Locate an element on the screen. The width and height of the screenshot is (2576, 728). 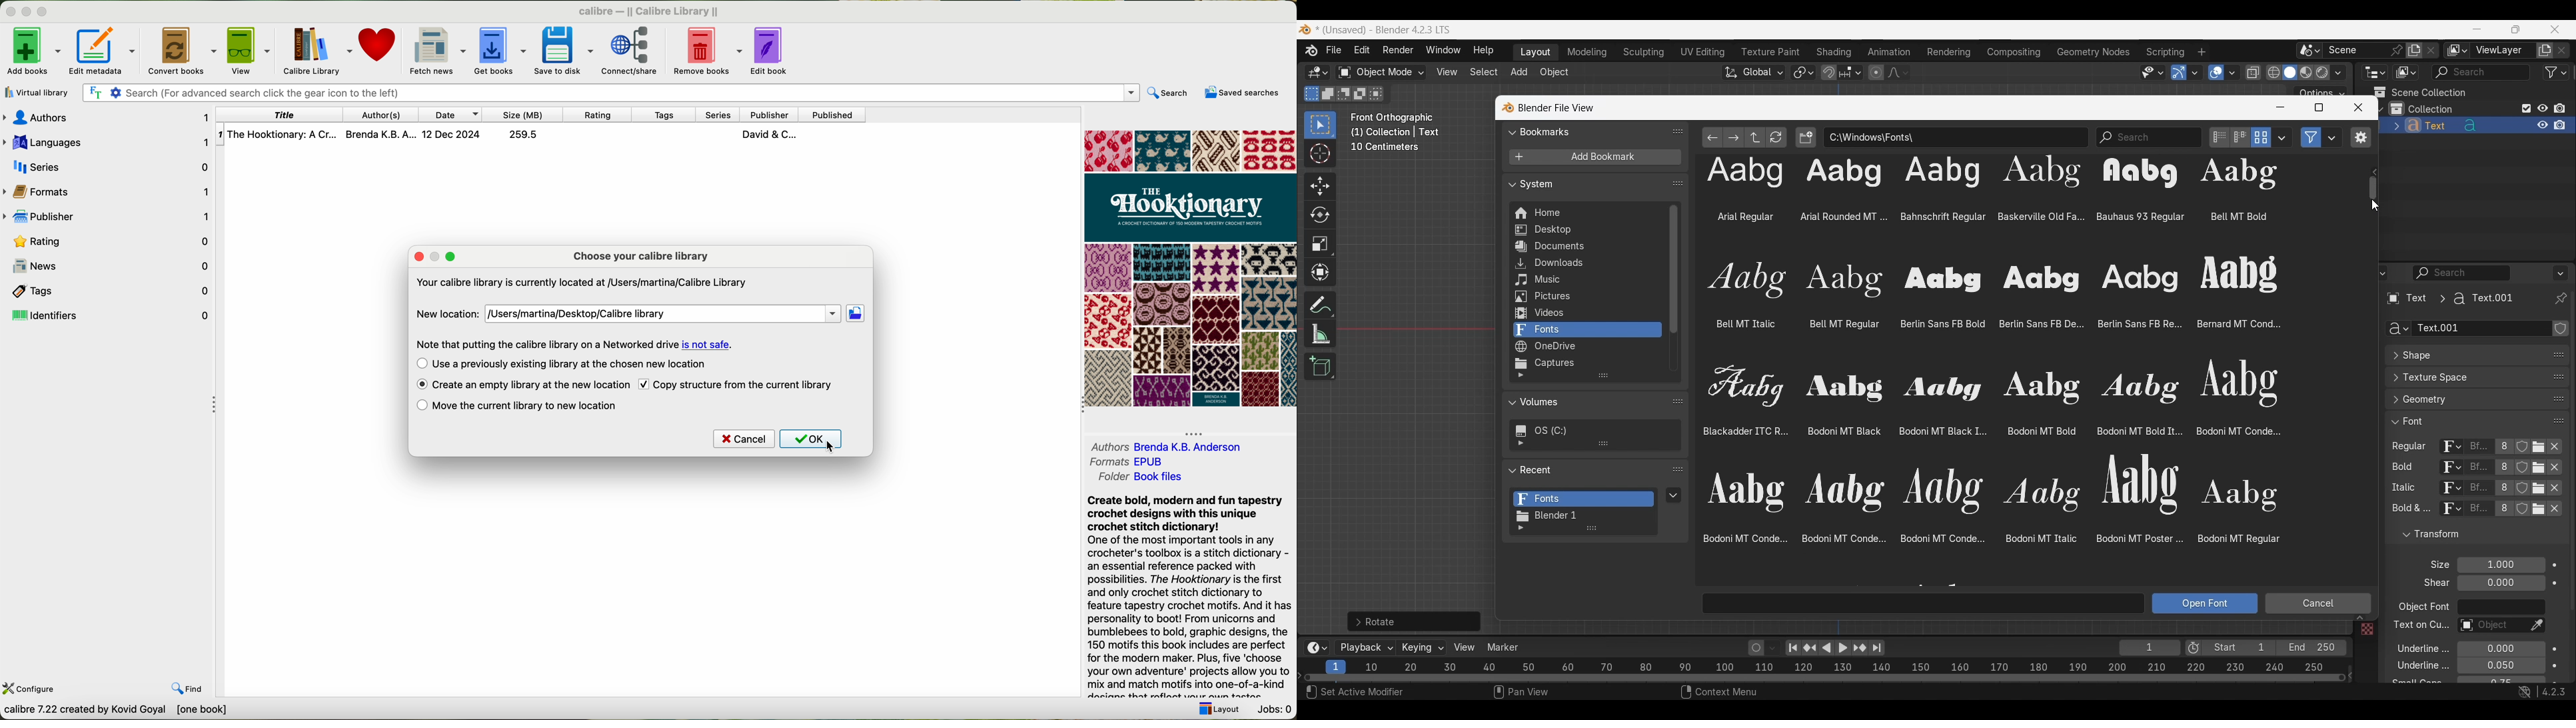
Editor type is located at coordinates (2375, 72).